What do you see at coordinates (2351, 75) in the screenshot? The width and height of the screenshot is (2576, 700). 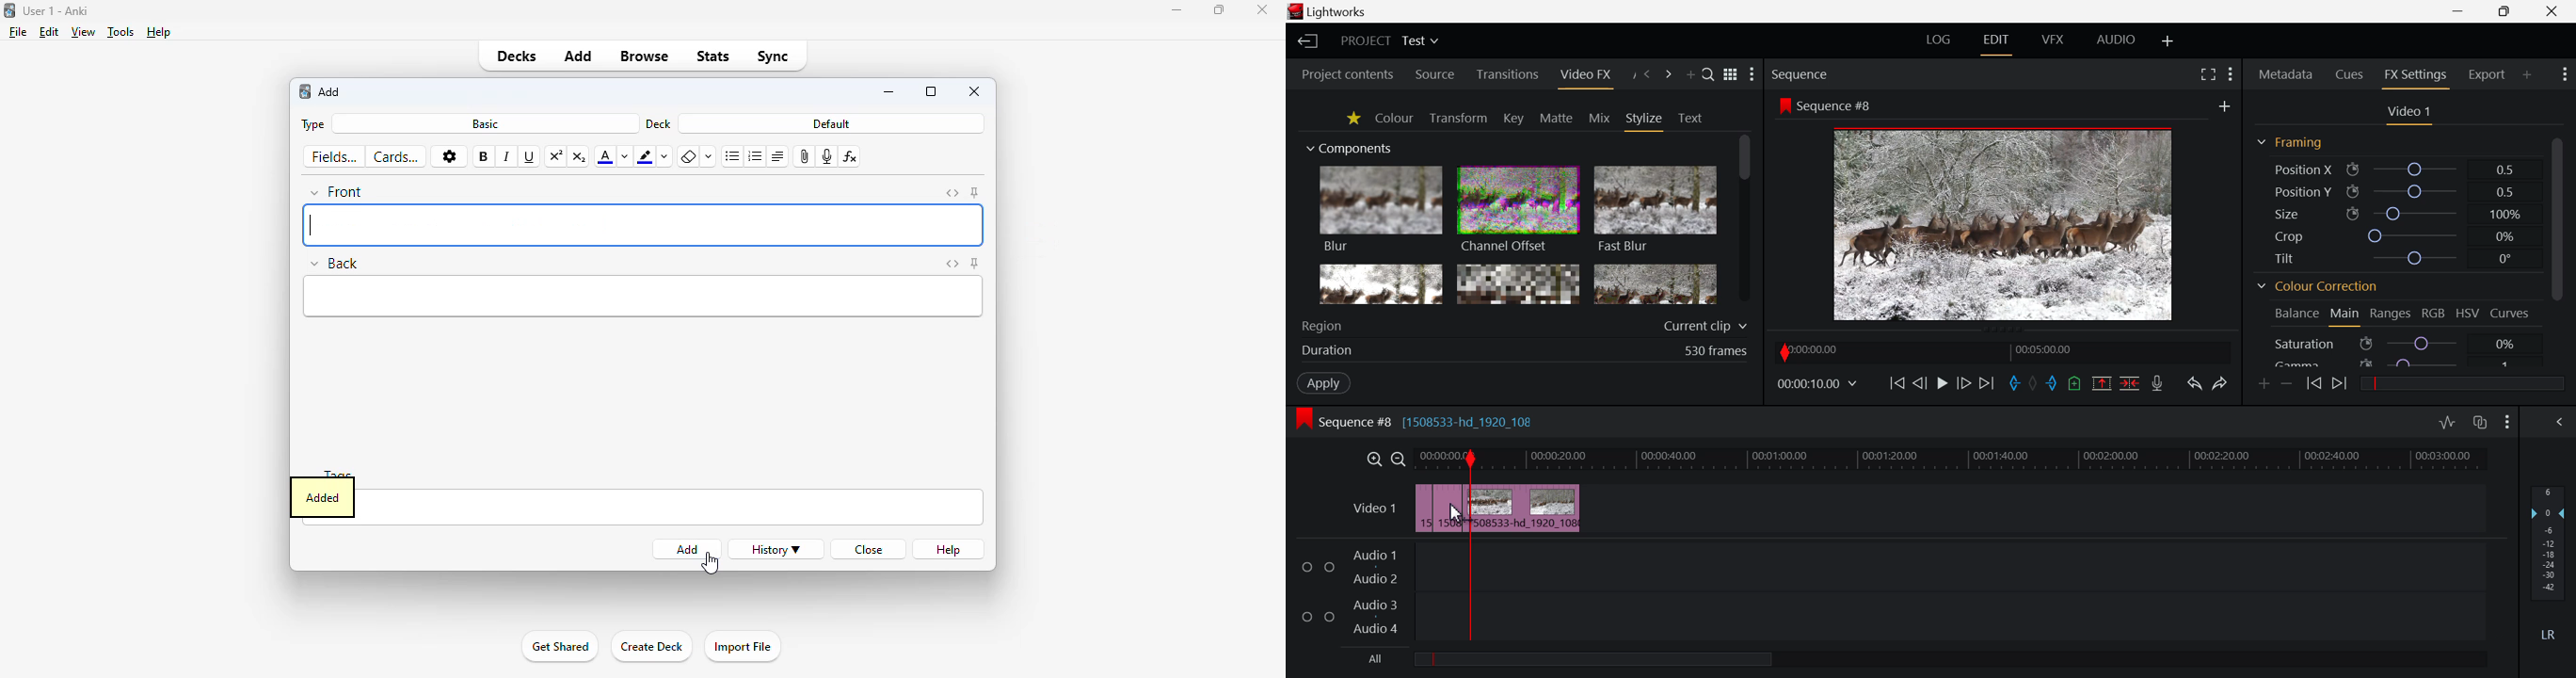 I see `Cues` at bounding box center [2351, 75].